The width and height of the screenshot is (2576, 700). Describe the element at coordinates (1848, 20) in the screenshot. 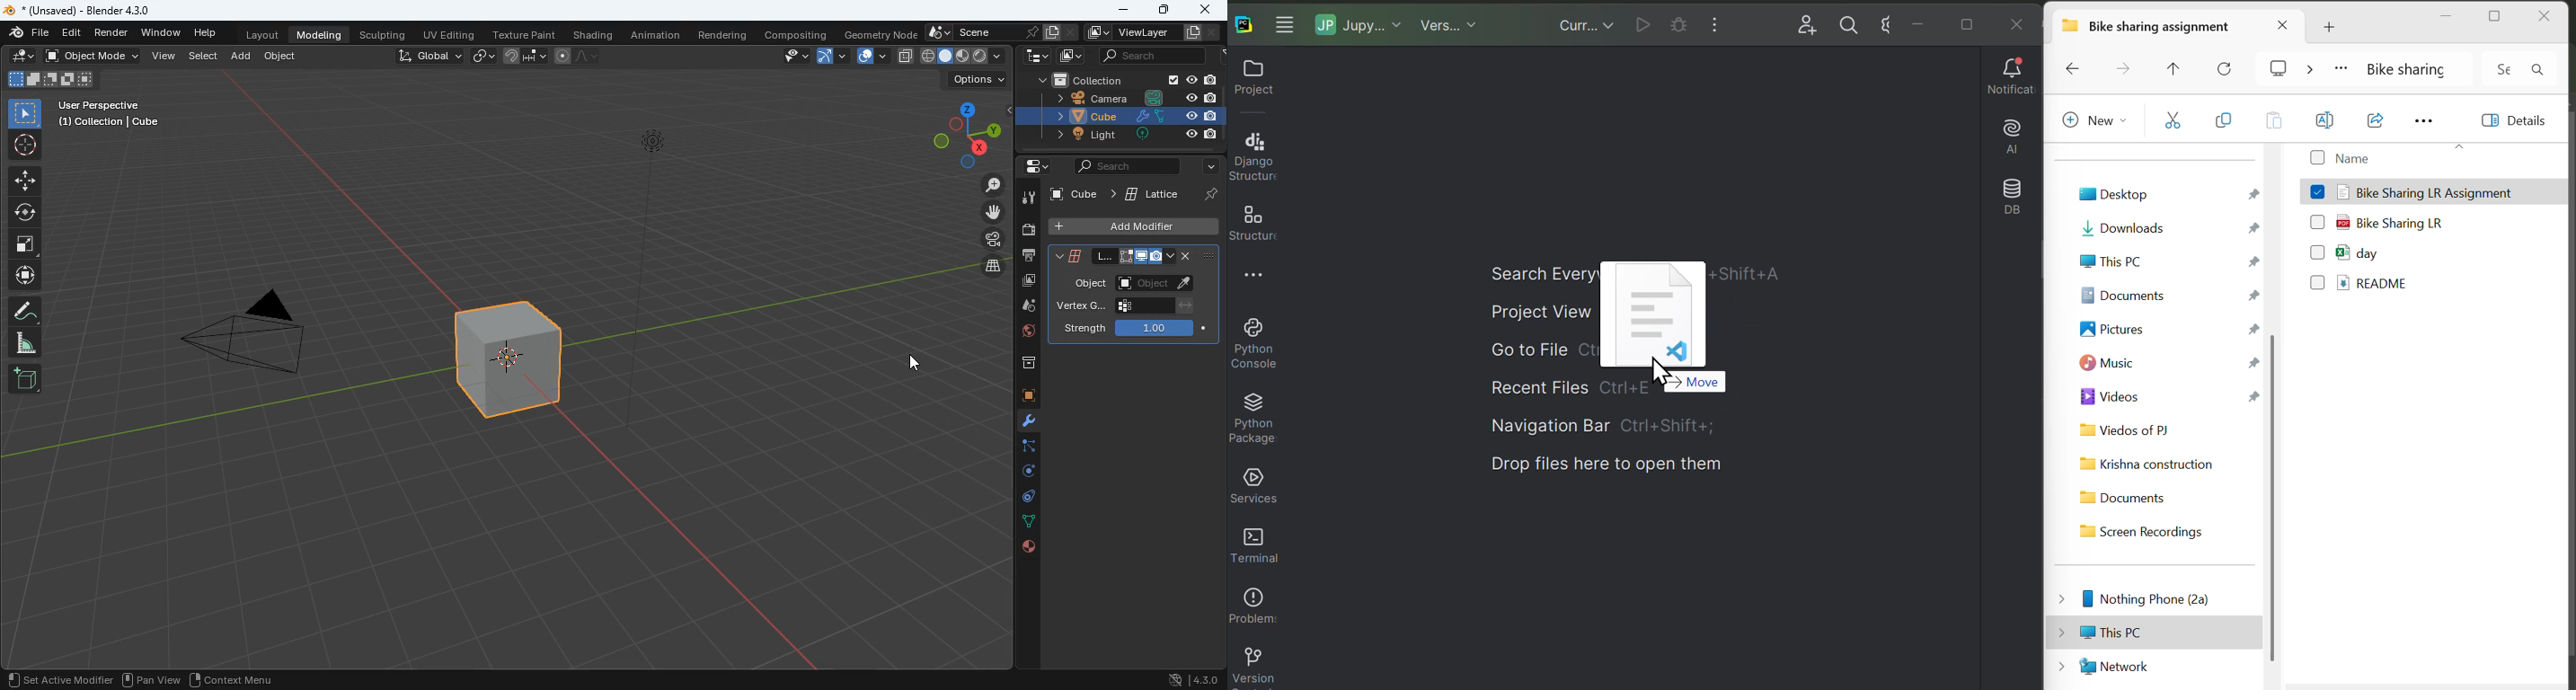

I see `search` at that location.